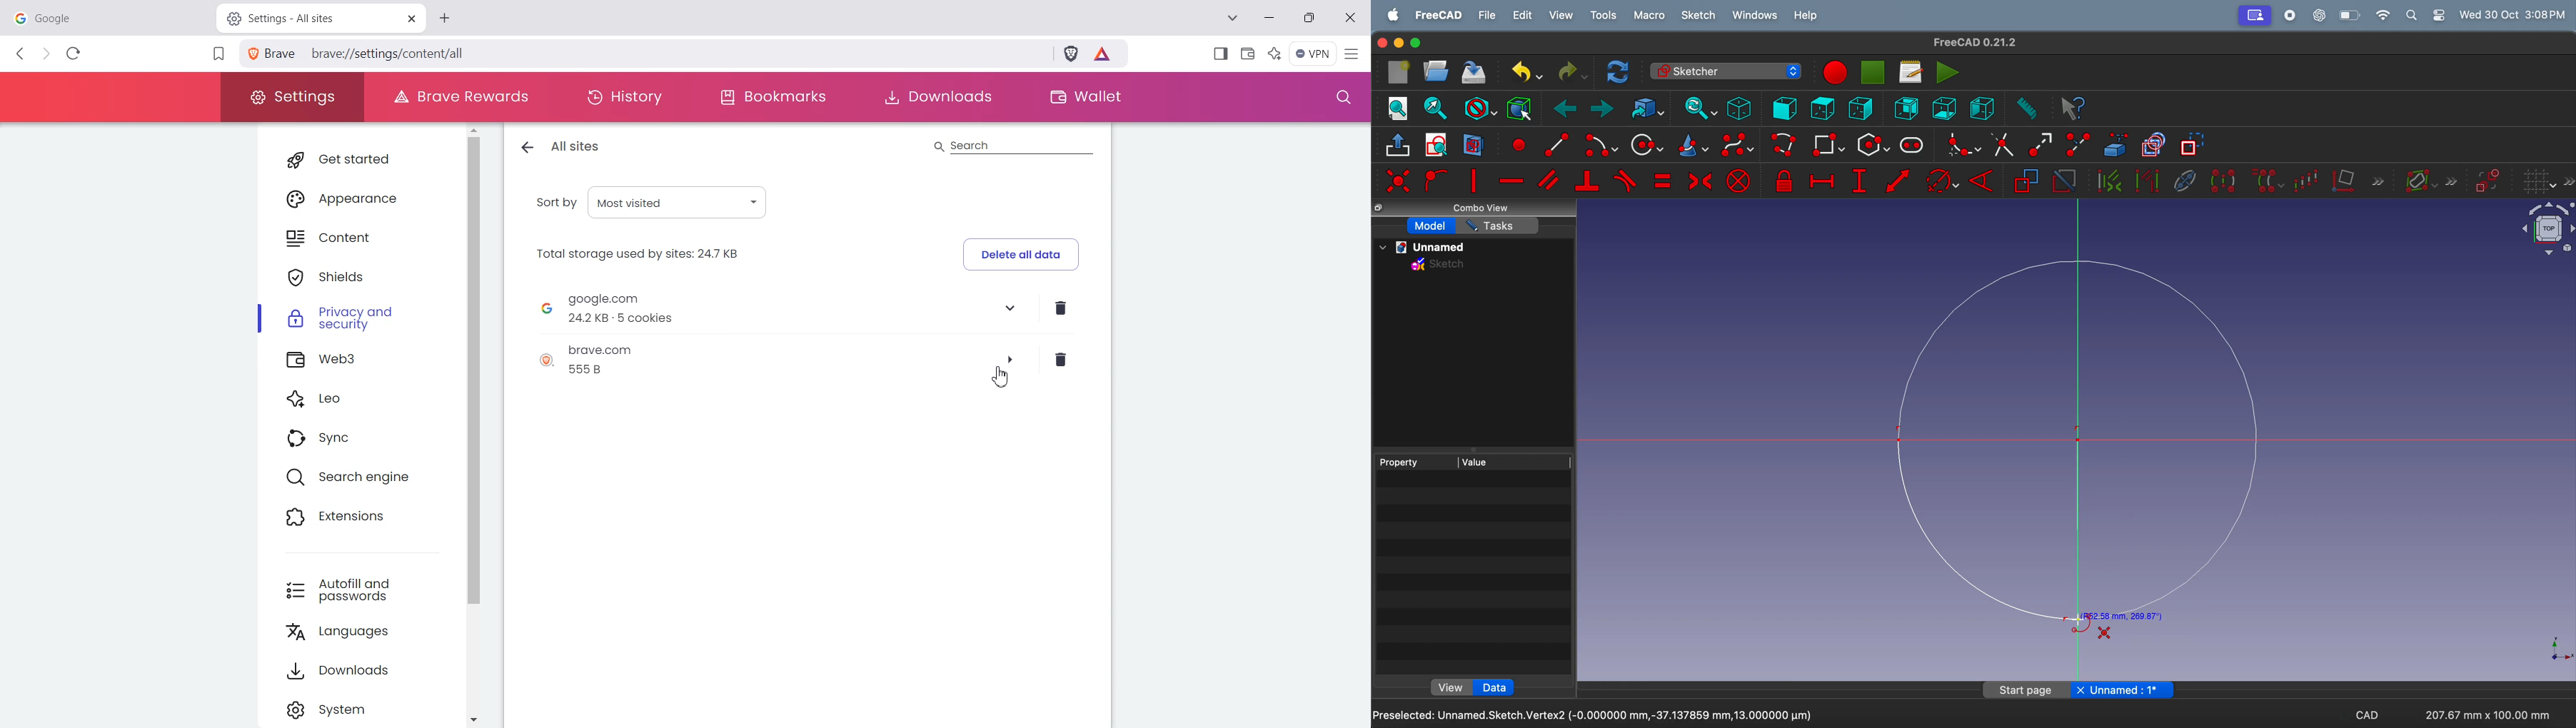 The height and width of the screenshot is (728, 2576). What do you see at coordinates (2027, 182) in the screenshot?
I see `reference constarint` at bounding box center [2027, 182].